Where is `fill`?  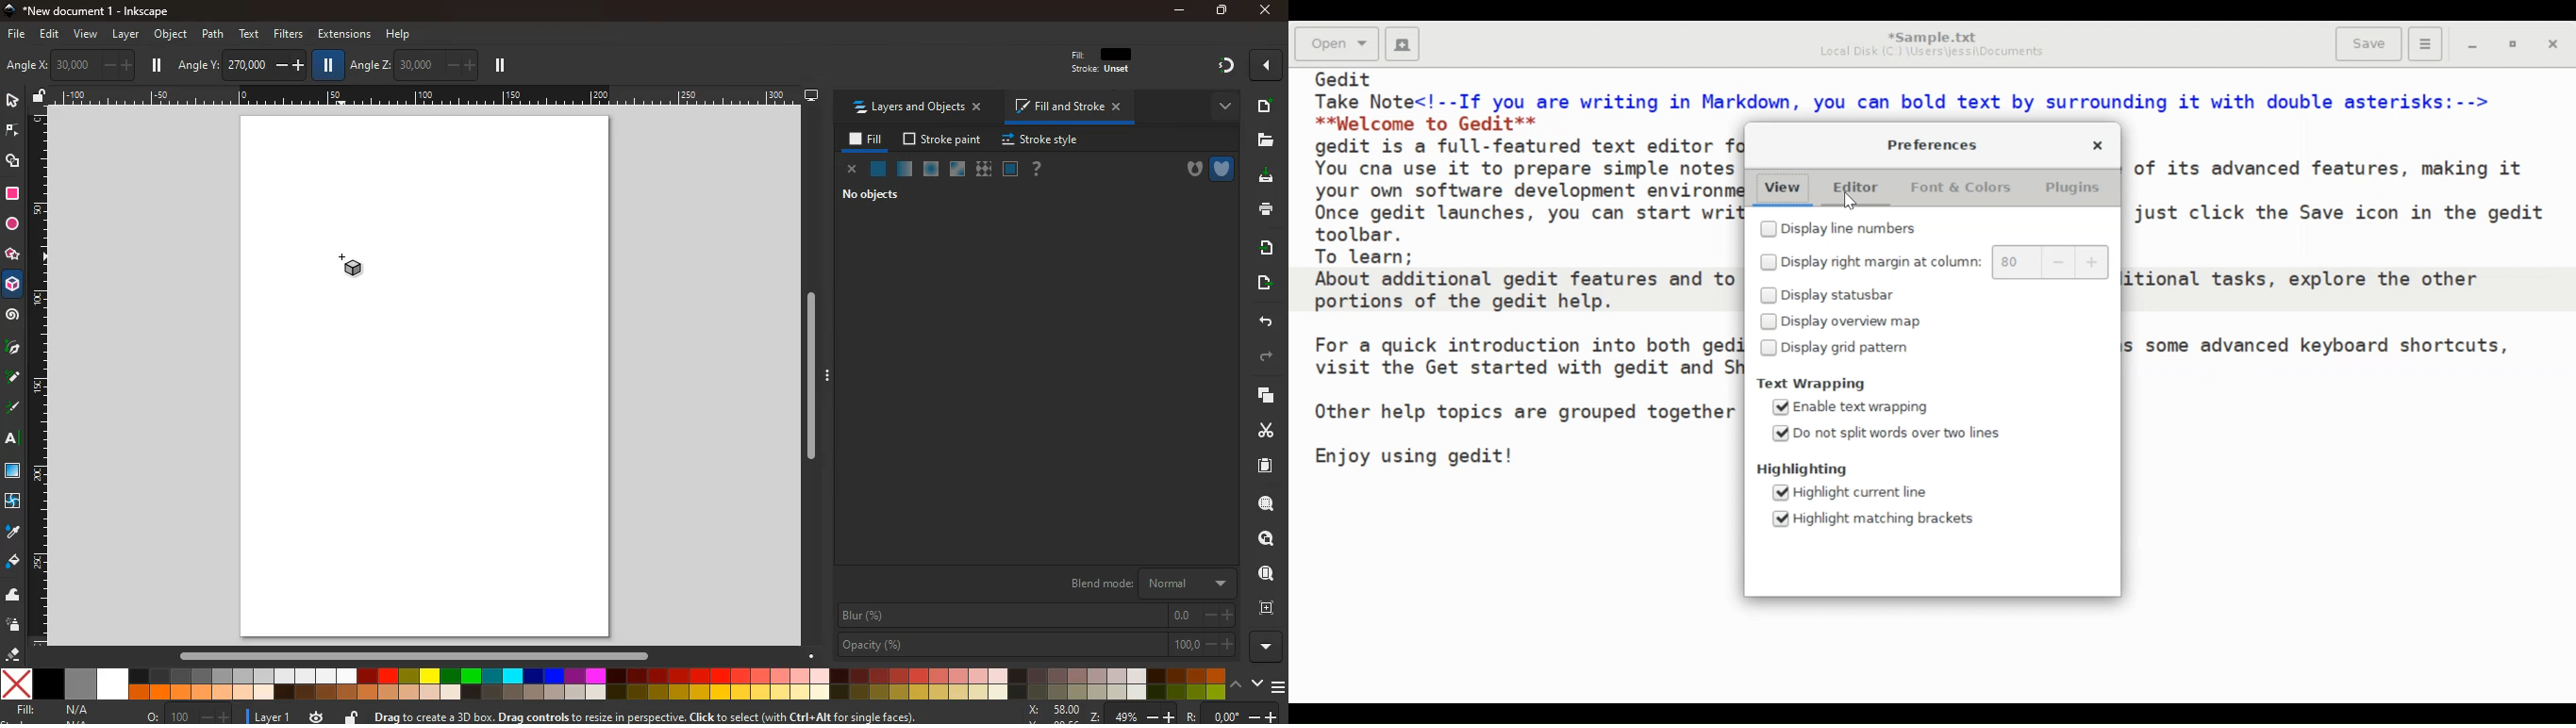
fill is located at coordinates (863, 140).